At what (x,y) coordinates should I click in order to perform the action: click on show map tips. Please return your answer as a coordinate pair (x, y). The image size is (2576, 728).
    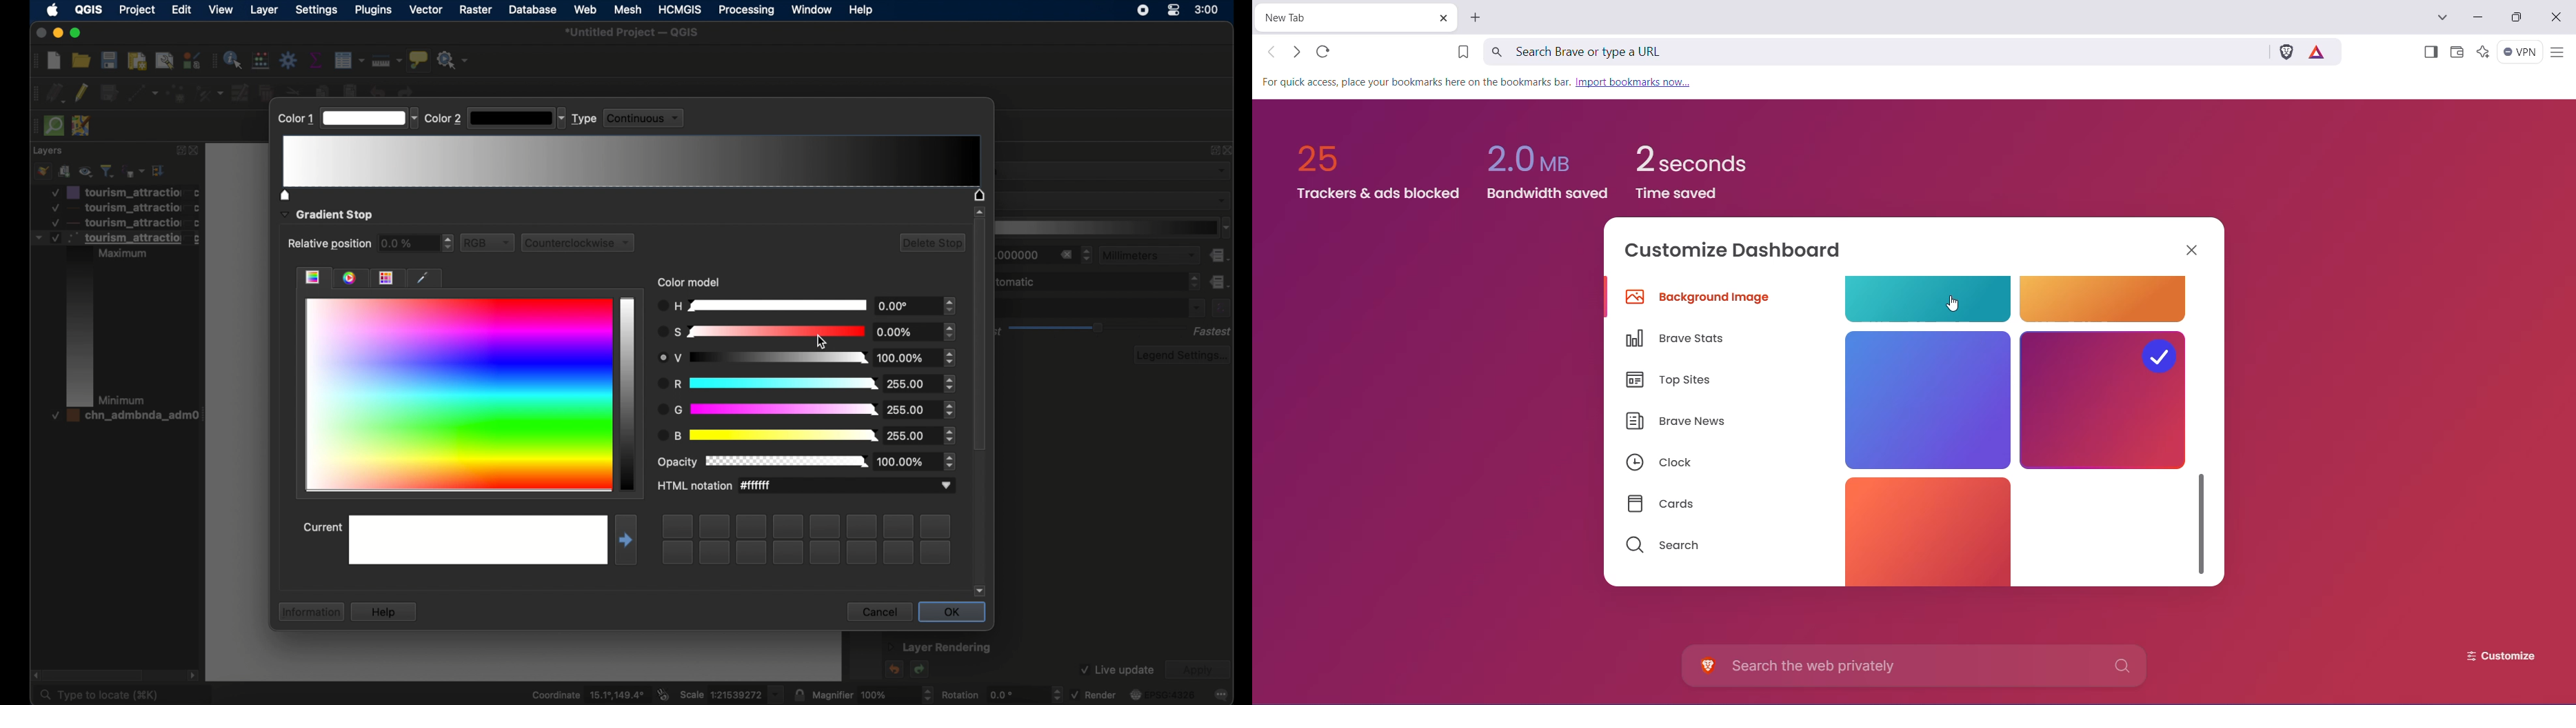
    Looking at the image, I should click on (419, 61).